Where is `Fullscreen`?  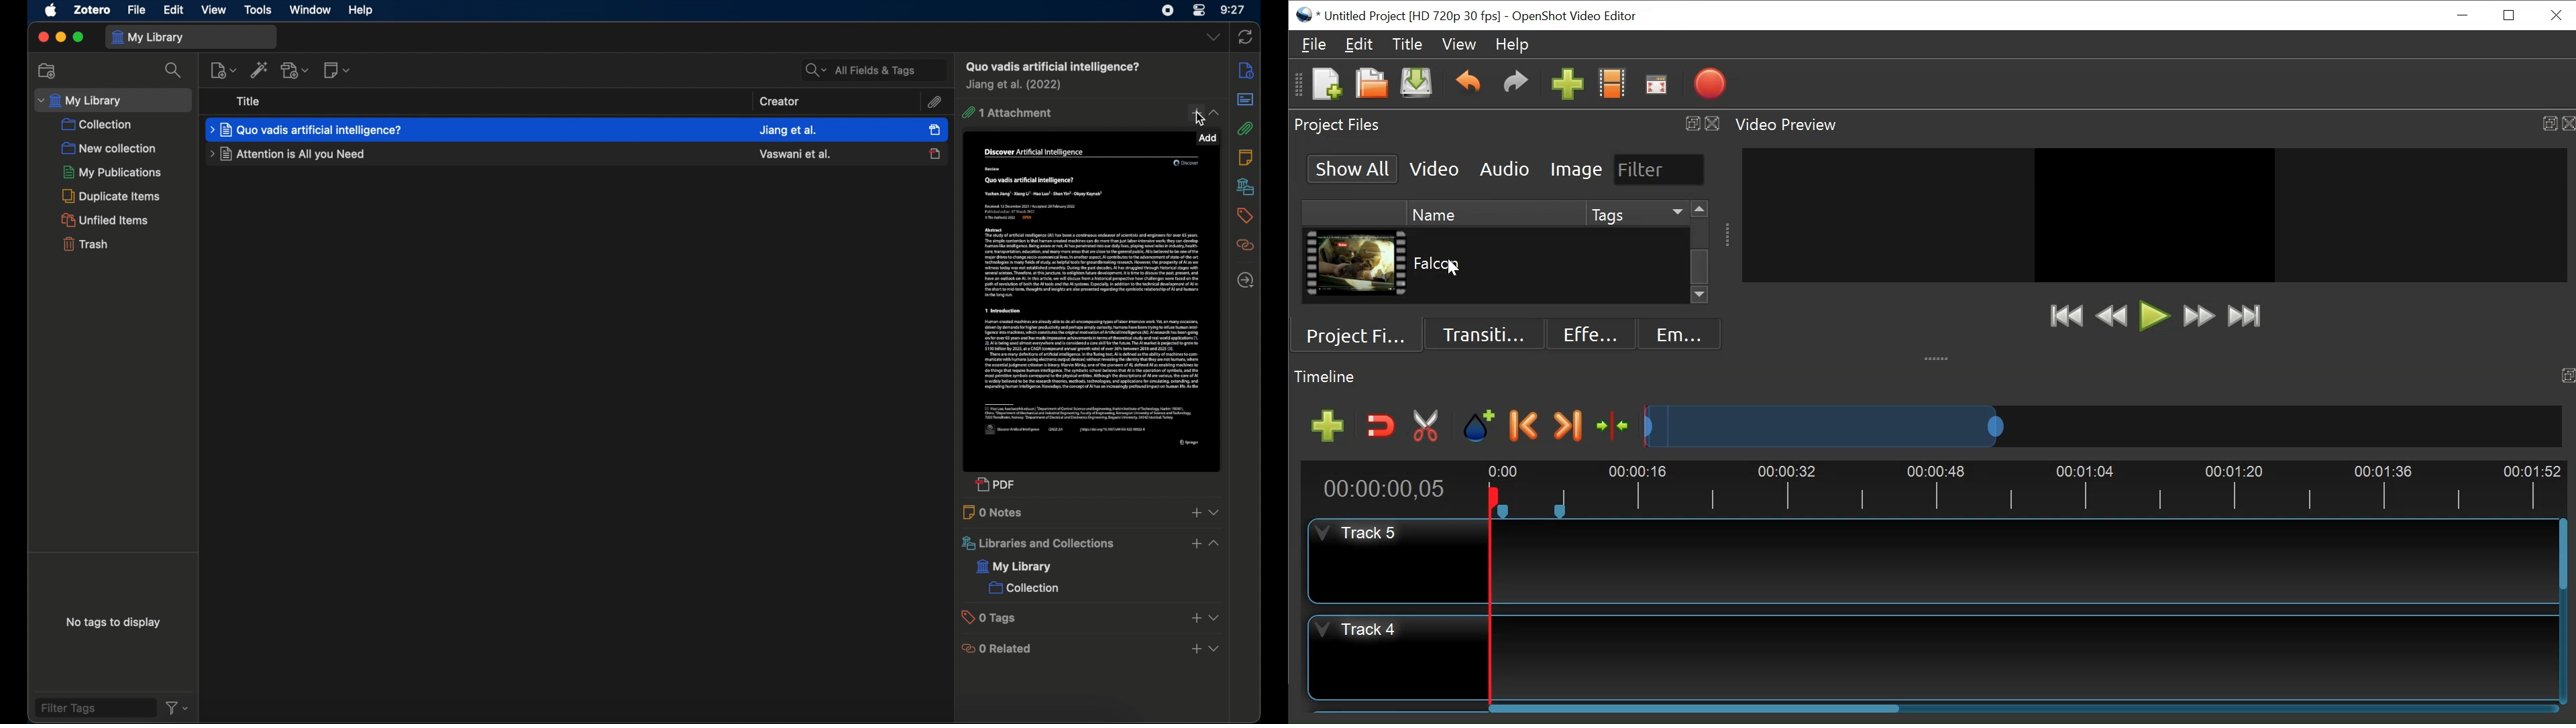 Fullscreen is located at coordinates (1656, 84).